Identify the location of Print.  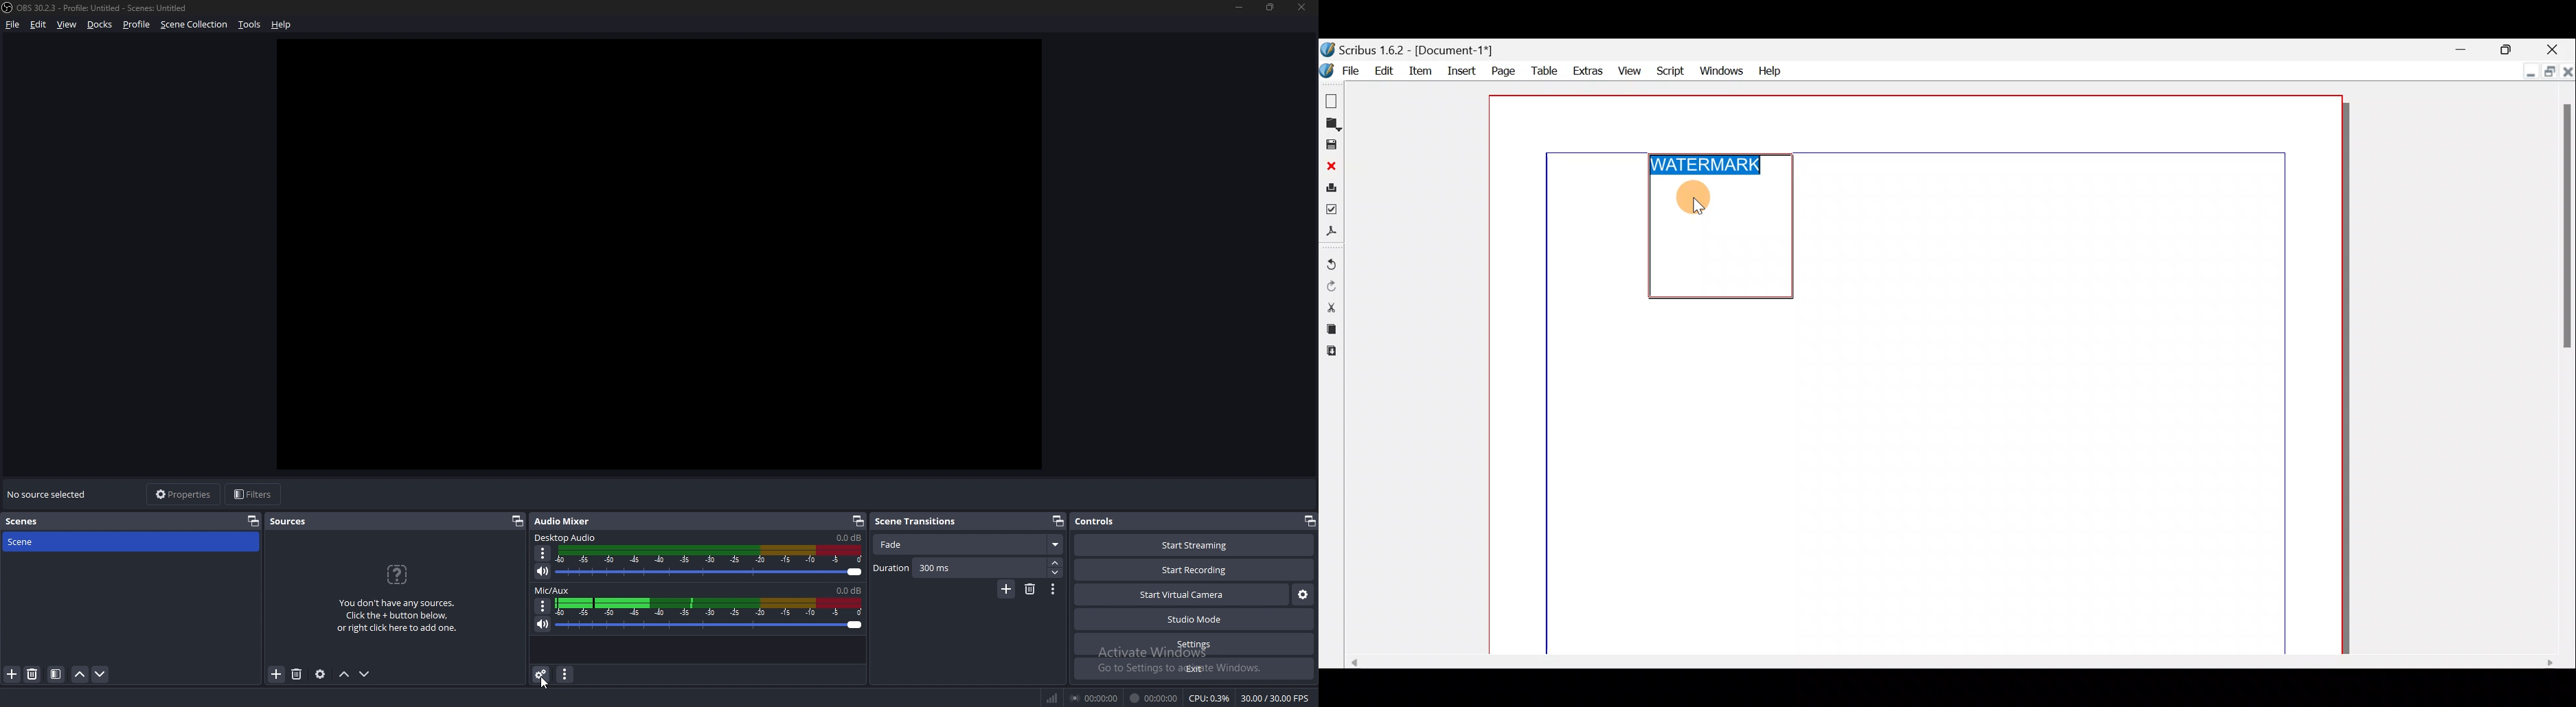
(1330, 190).